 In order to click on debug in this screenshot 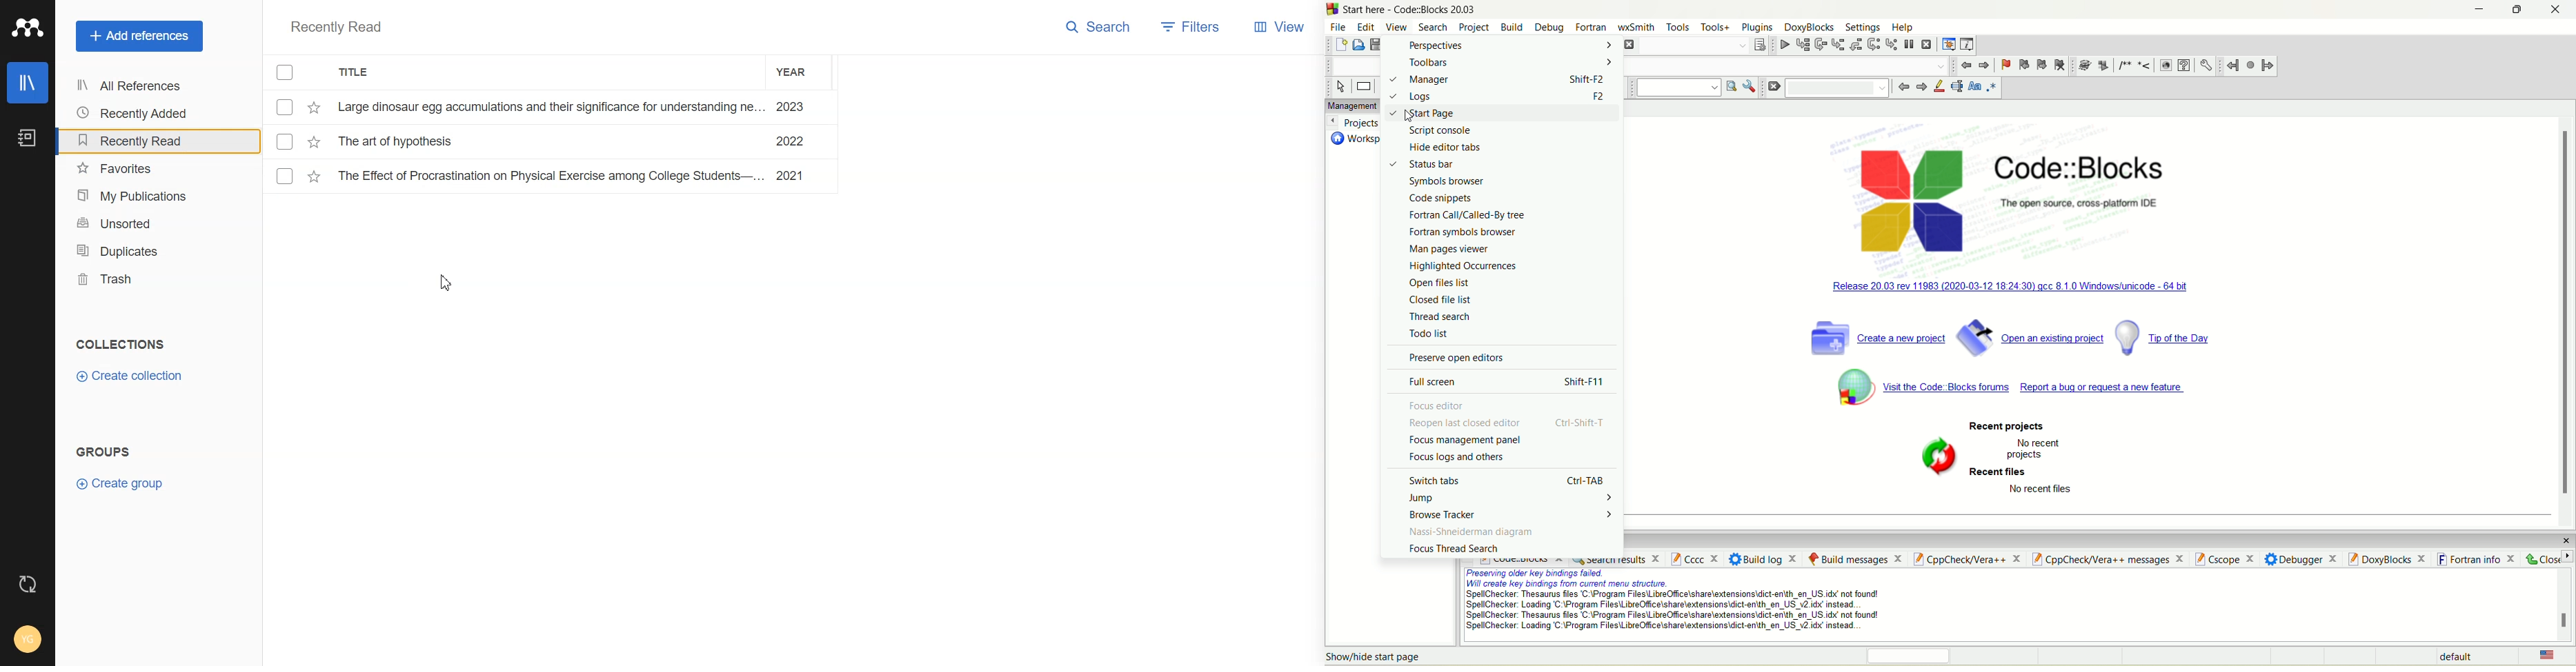, I will do `click(1782, 44)`.